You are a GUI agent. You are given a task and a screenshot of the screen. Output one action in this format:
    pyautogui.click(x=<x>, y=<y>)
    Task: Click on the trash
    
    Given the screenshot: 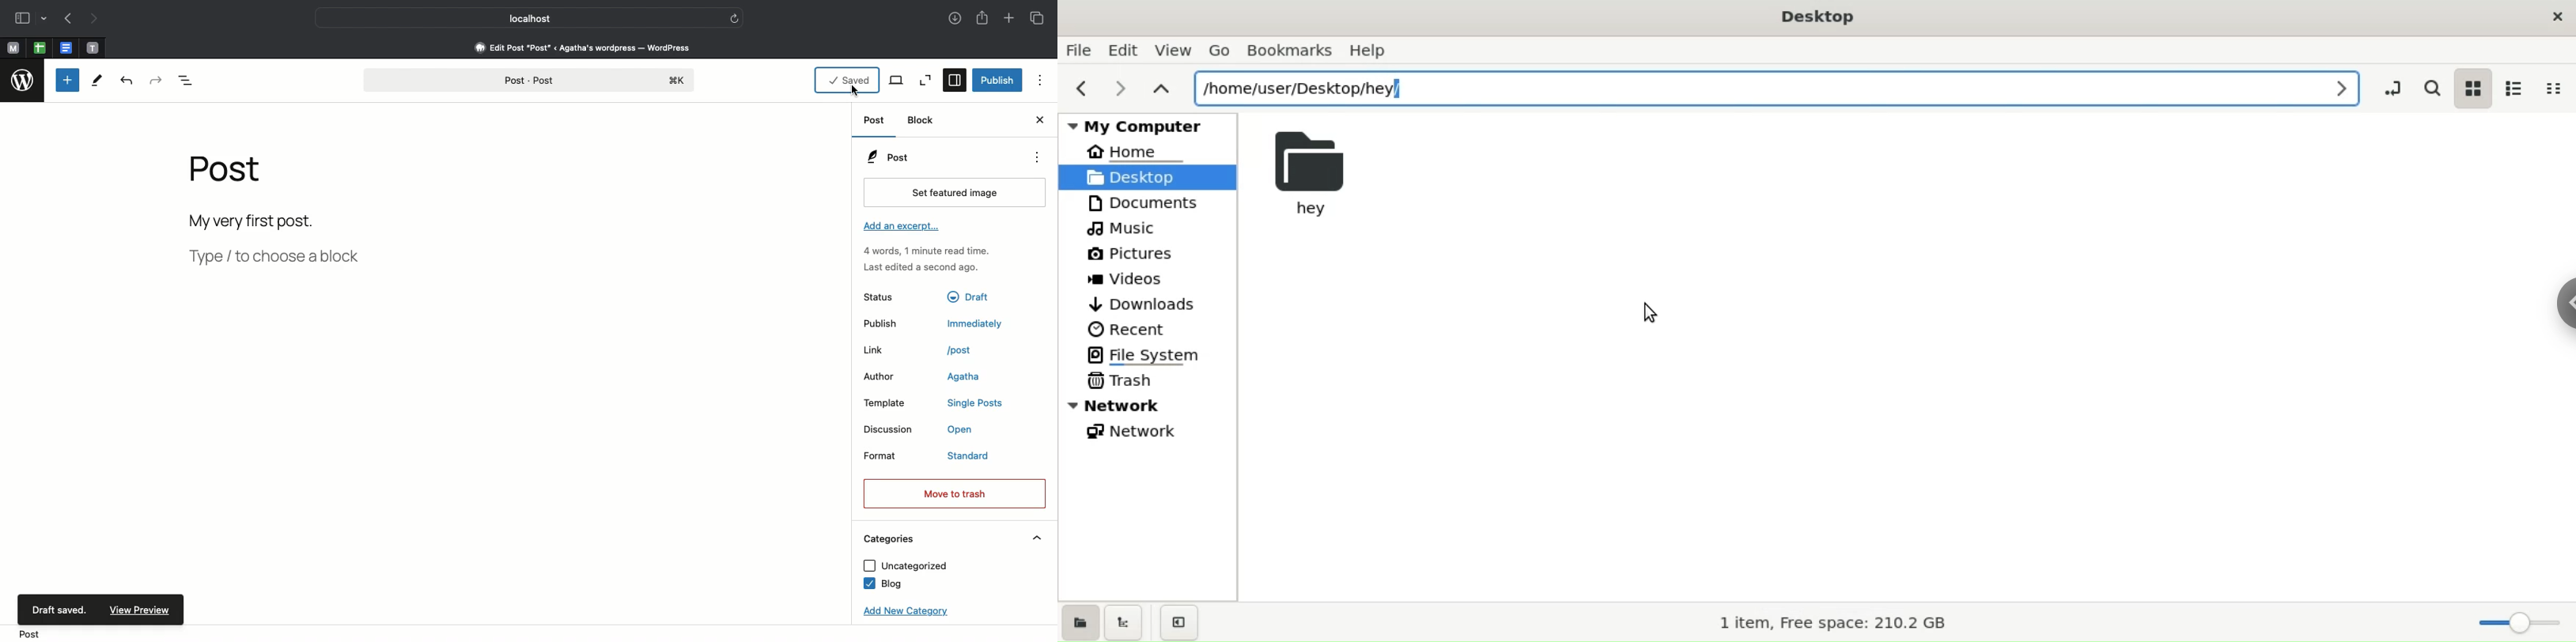 What is the action you would take?
    pyautogui.click(x=1129, y=383)
    